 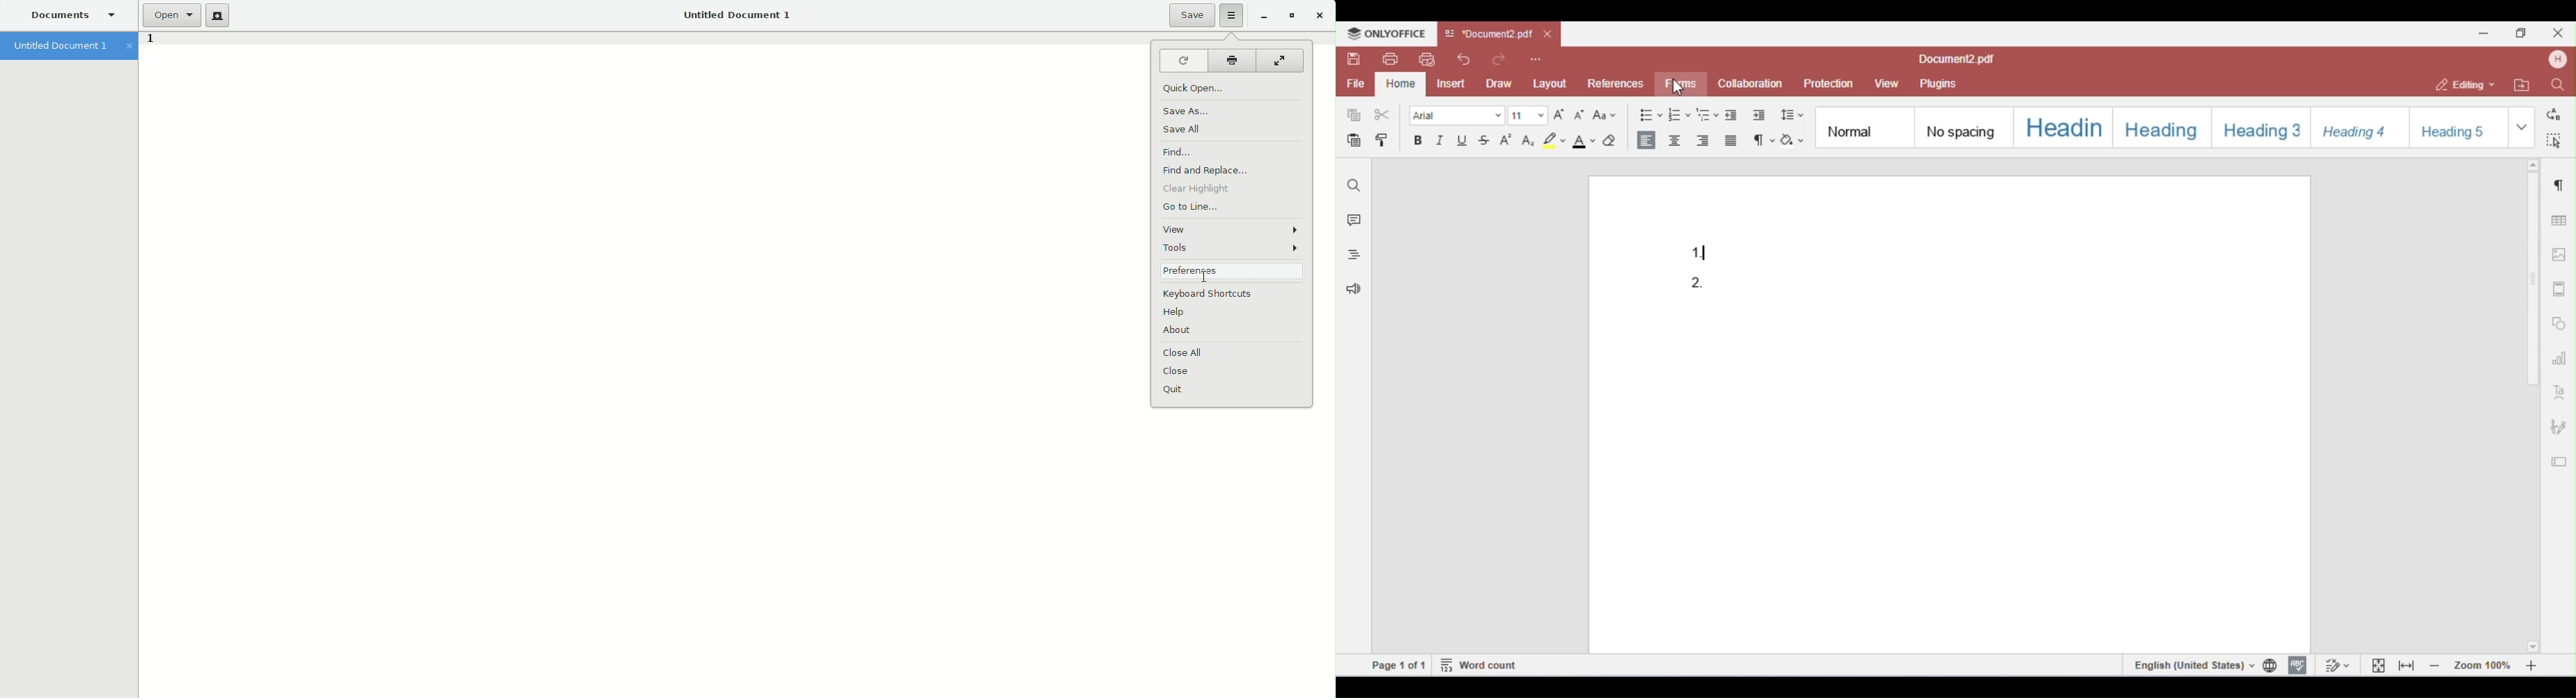 I want to click on Save all, so click(x=1185, y=130).